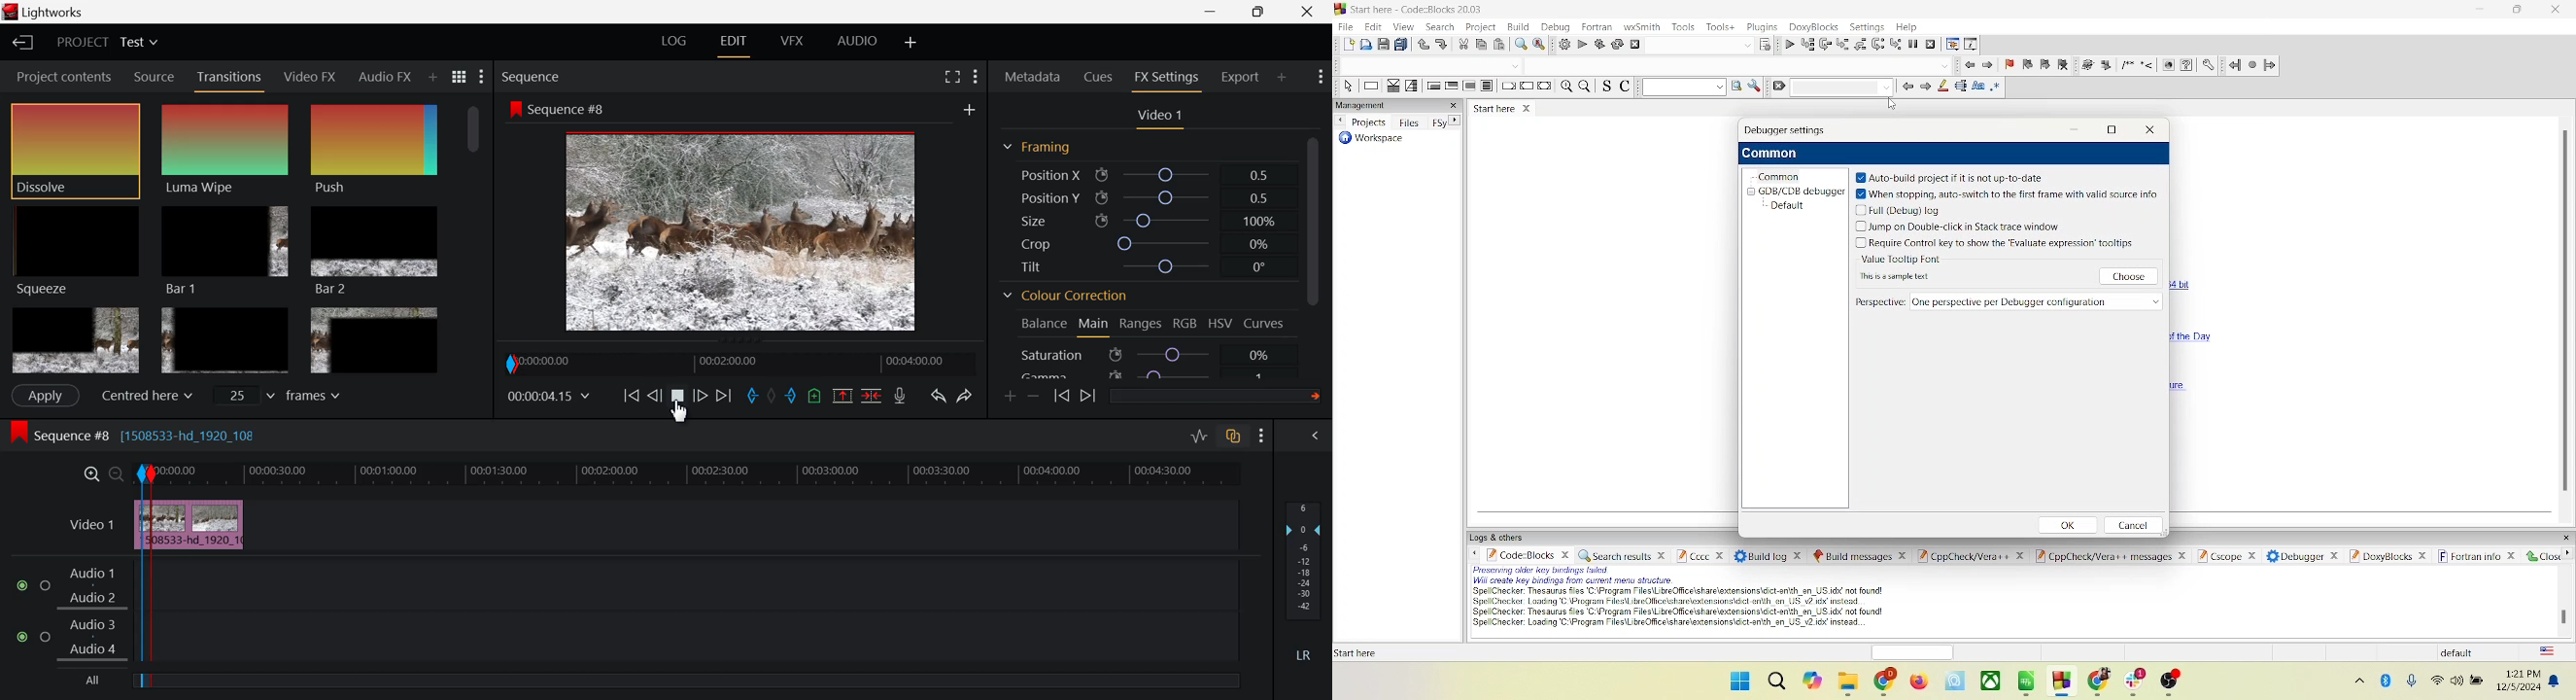  What do you see at coordinates (1797, 192) in the screenshot?
I see `GDB/CDB debugger` at bounding box center [1797, 192].